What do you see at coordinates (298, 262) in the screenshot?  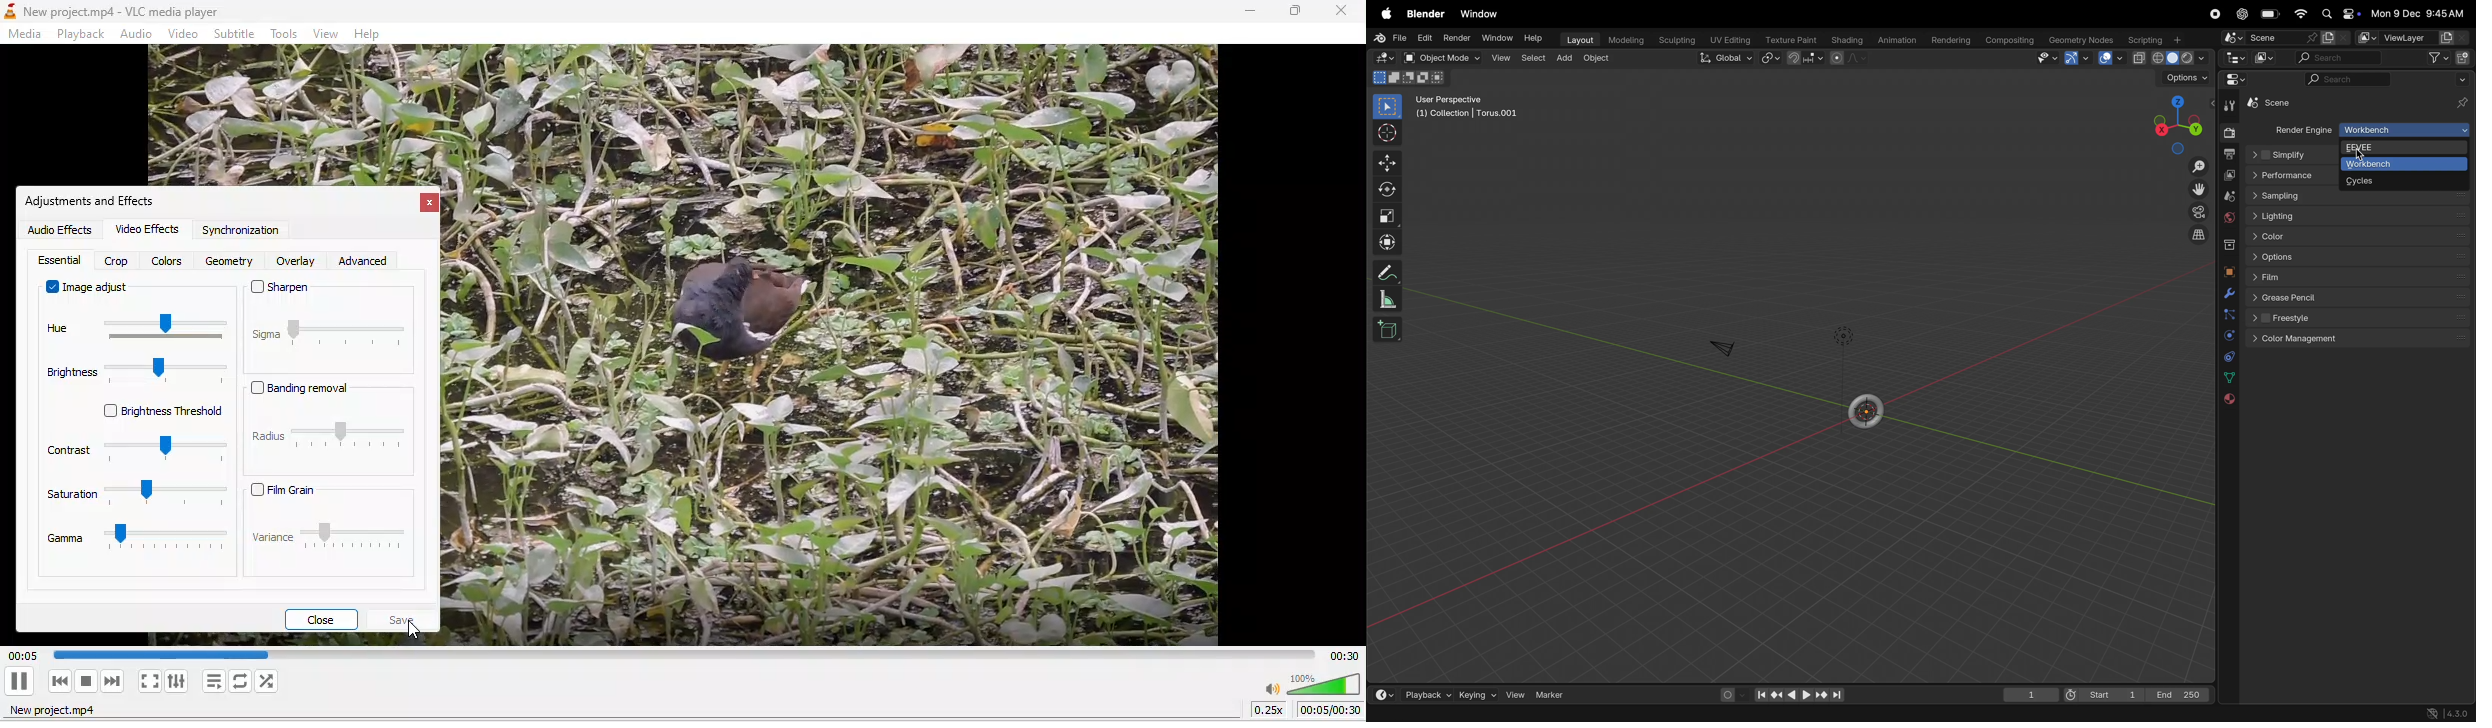 I see `overlay` at bounding box center [298, 262].